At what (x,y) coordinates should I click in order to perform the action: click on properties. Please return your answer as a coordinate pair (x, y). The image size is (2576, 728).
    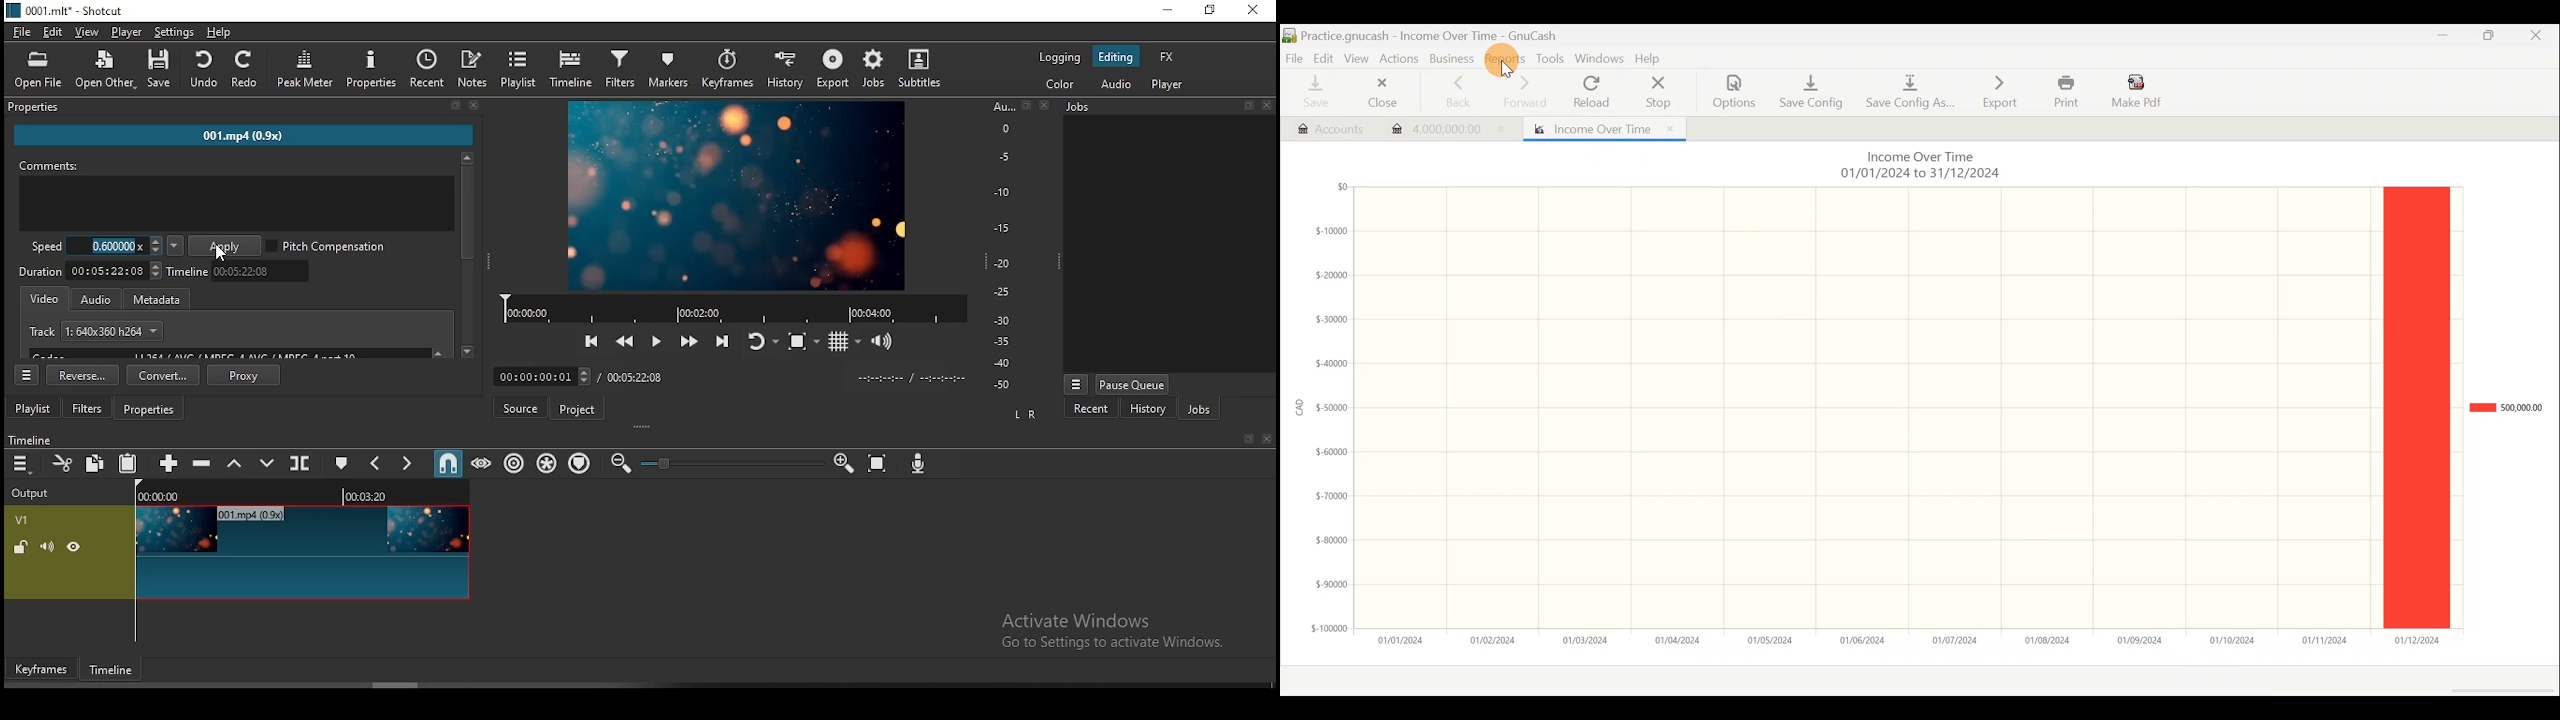
    Looking at the image, I should click on (149, 408).